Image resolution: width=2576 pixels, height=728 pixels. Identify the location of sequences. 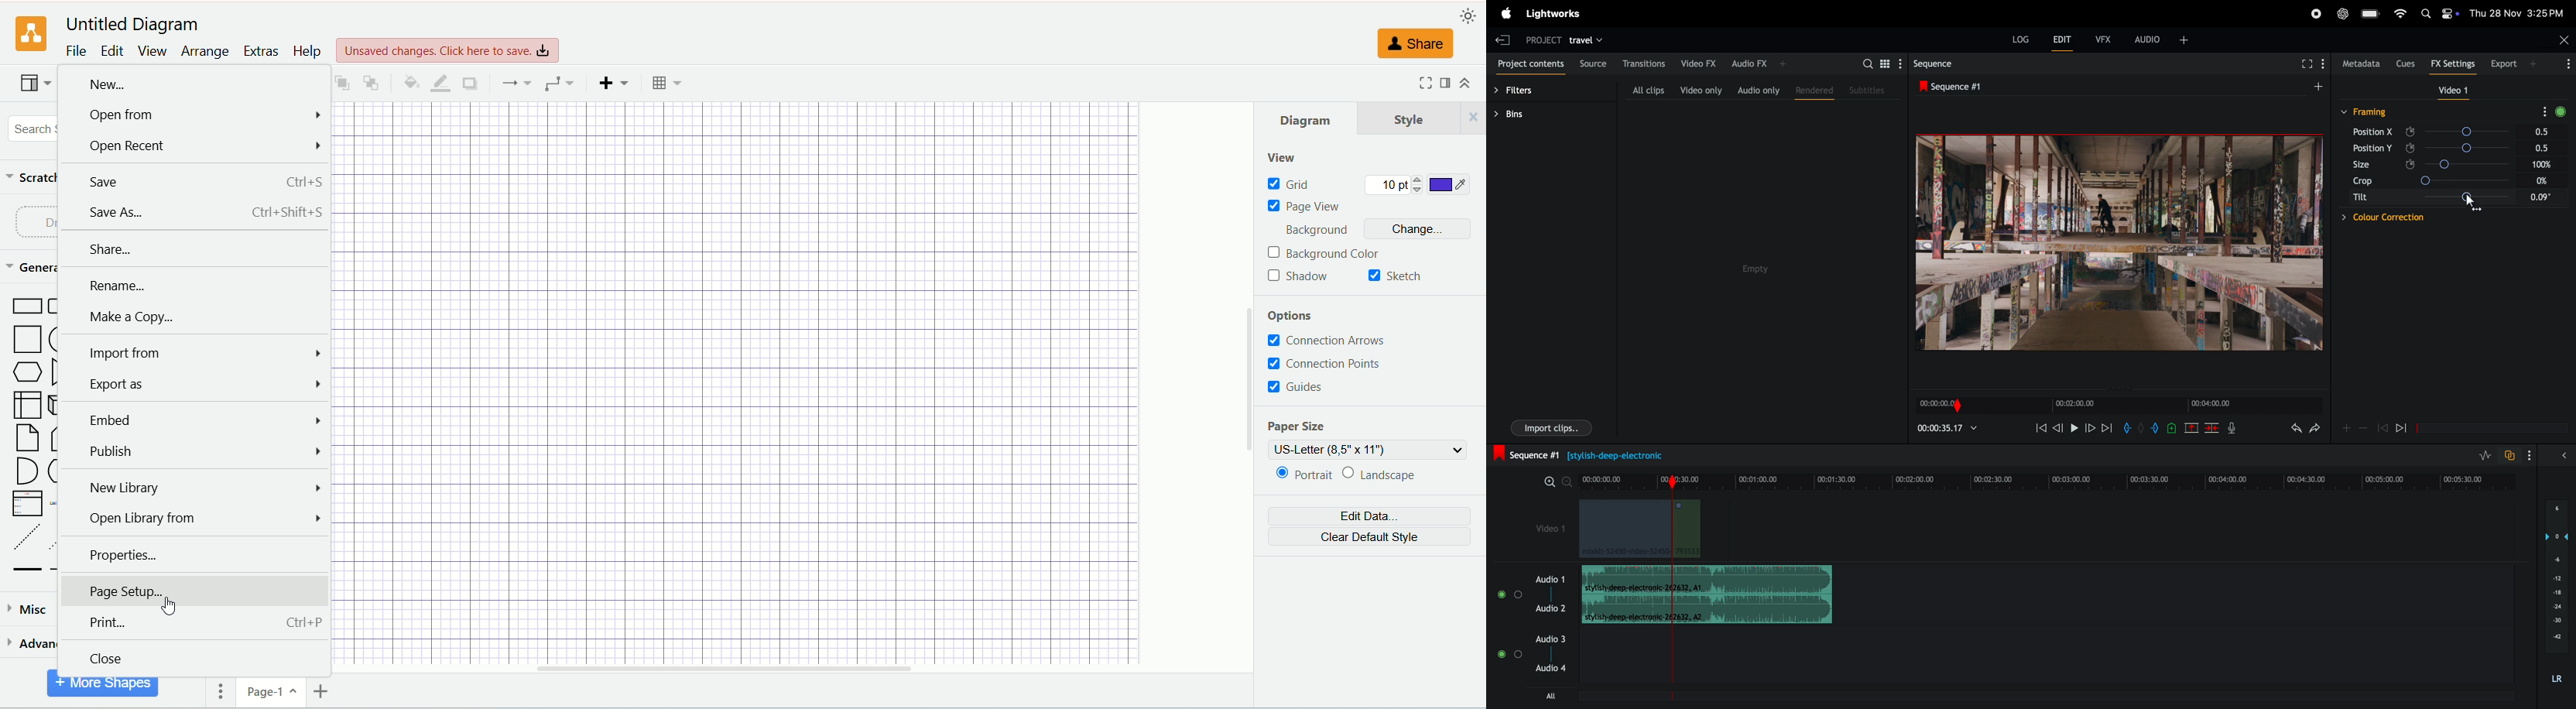
(1938, 63).